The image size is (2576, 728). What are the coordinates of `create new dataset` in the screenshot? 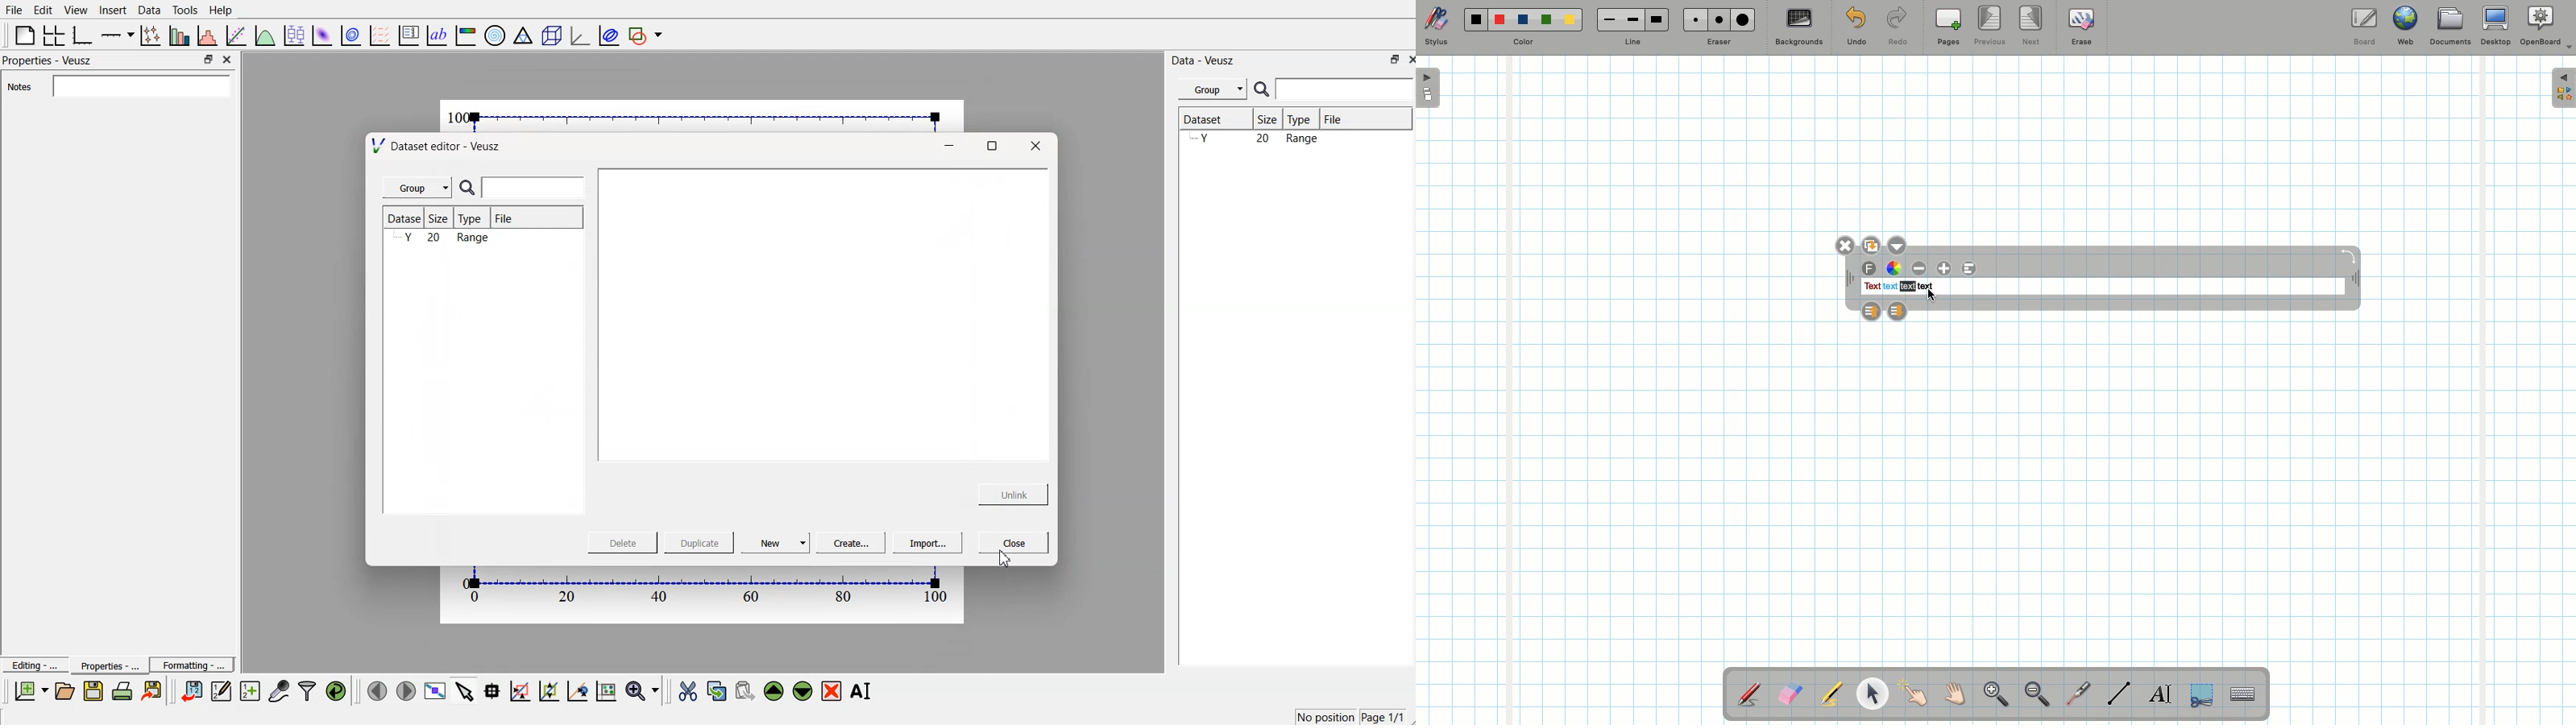 It's located at (249, 689).